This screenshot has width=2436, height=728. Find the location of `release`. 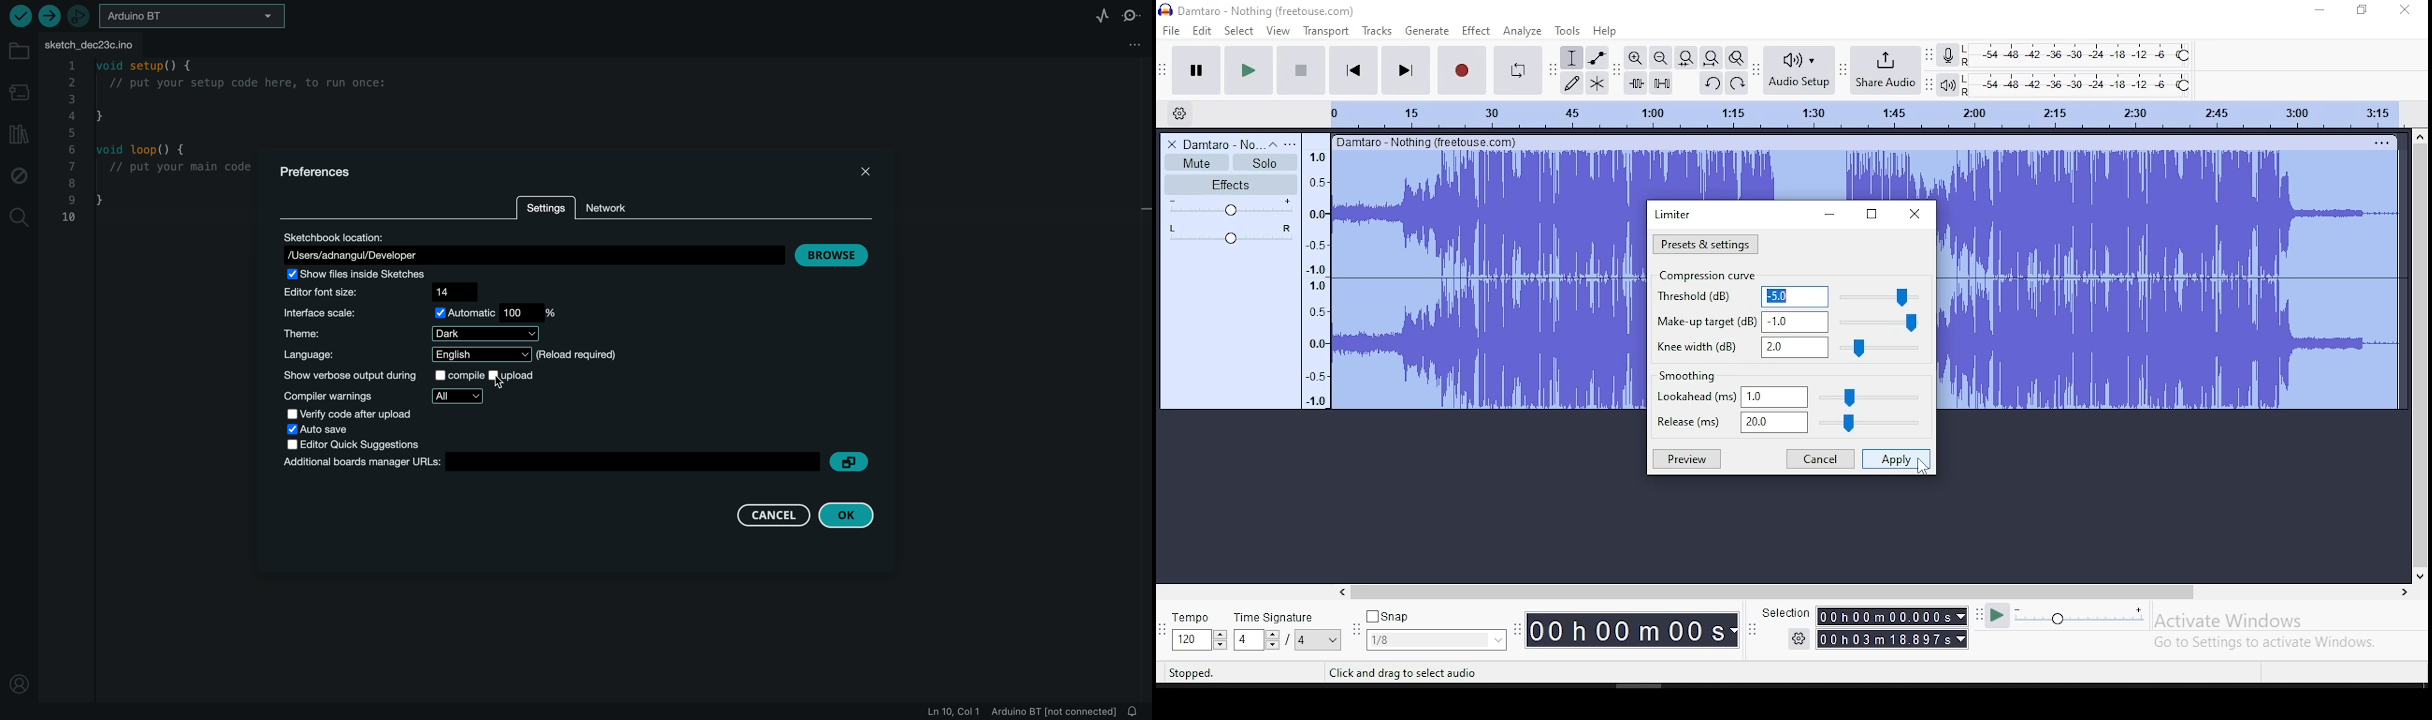

release is located at coordinates (1793, 424).